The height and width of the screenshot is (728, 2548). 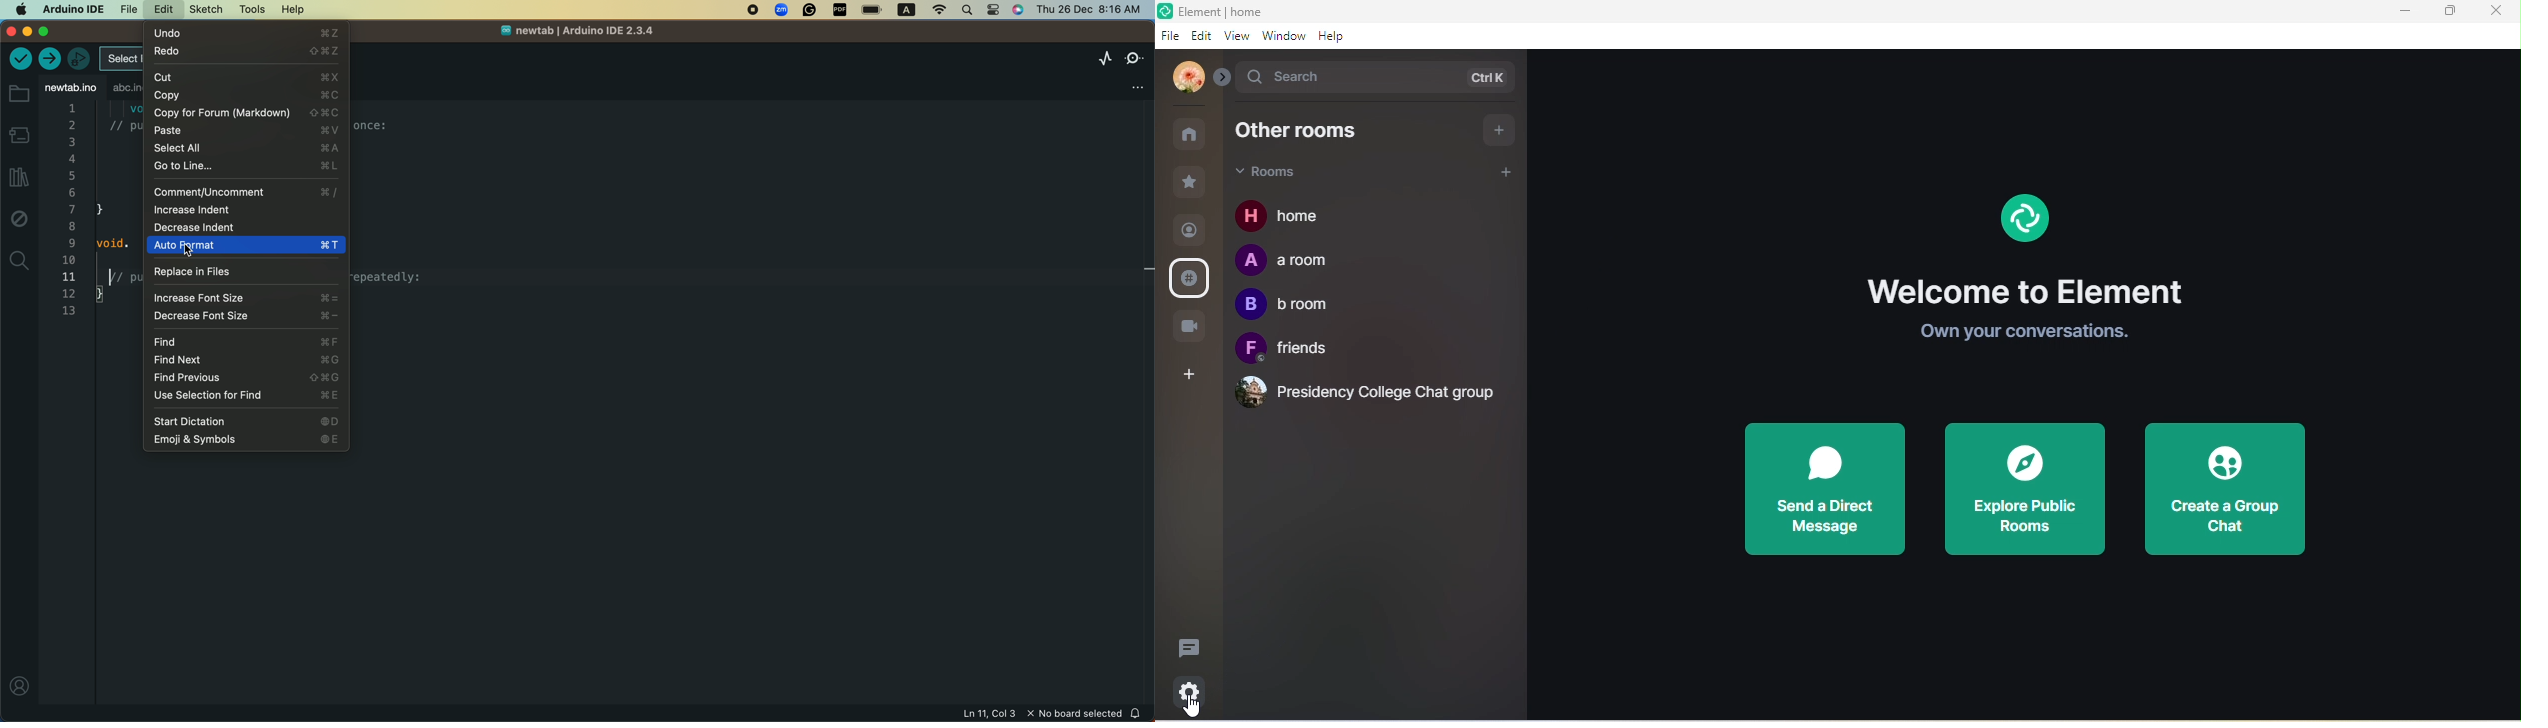 I want to click on create a group chat, so click(x=2228, y=490).